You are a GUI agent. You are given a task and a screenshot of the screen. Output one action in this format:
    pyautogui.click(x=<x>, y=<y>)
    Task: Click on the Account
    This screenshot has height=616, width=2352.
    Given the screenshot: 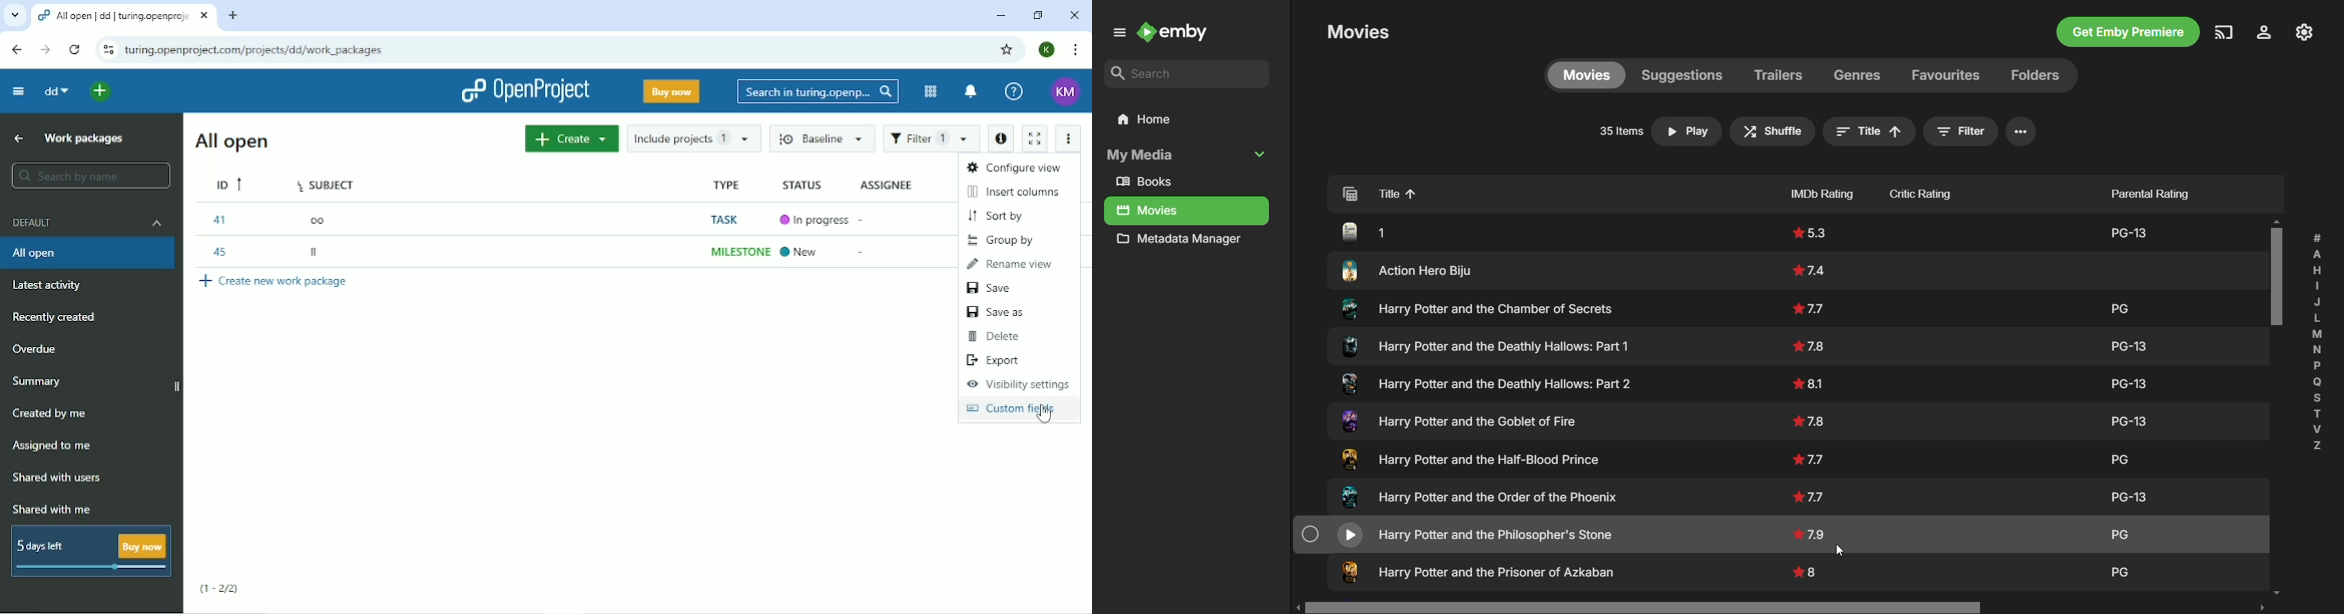 What is the action you would take?
    pyautogui.click(x=1049, y=49)
    